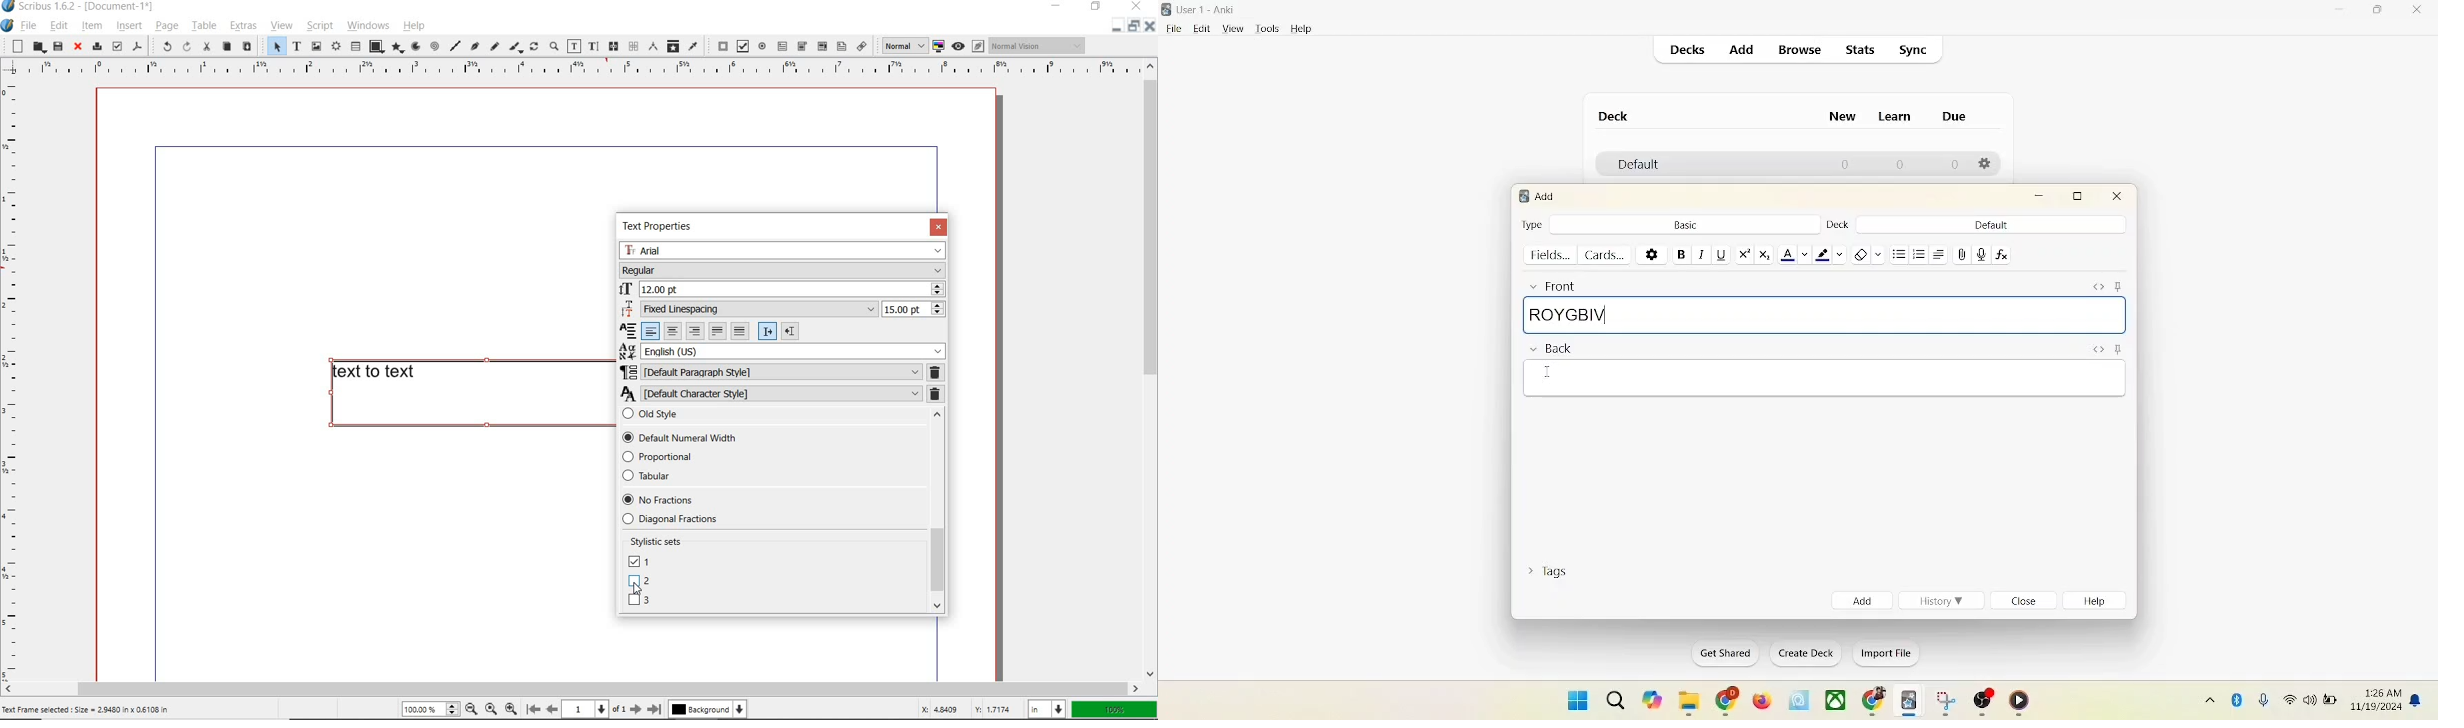  Describe the element at coordinates (434, 47) in the screenshot. I see `spiral` at that location.